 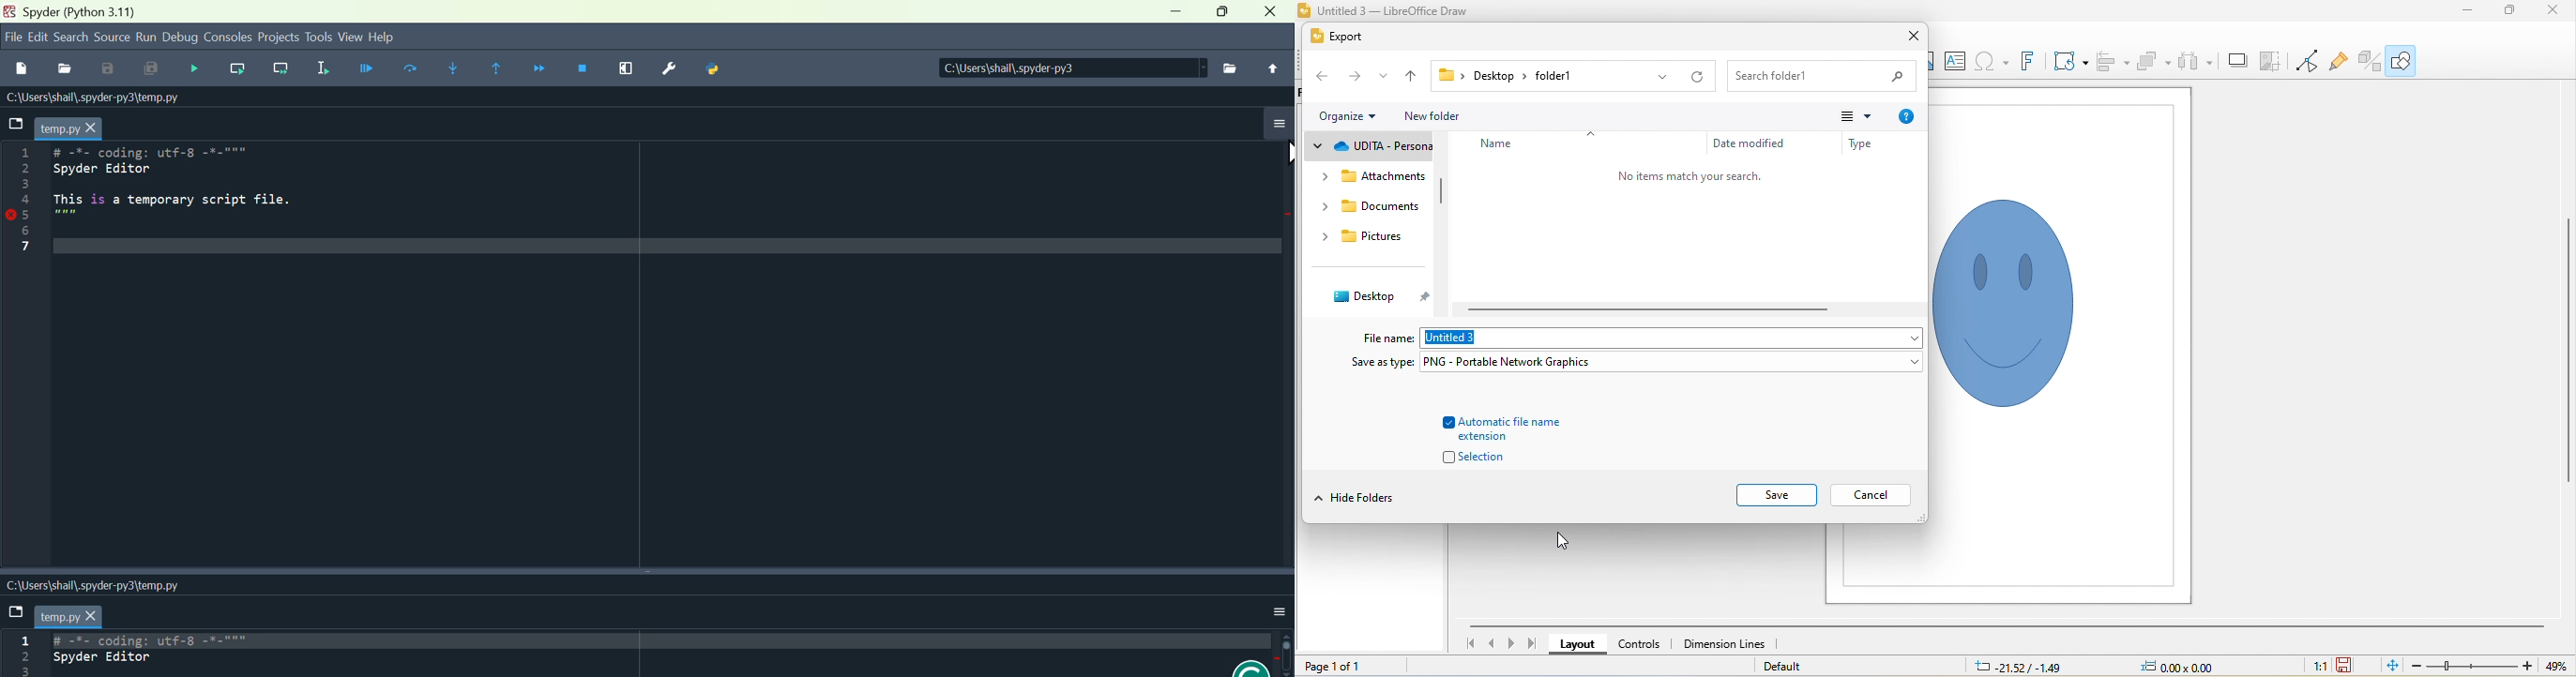 I want to click on spyder (Python 3.11), so click(x=84, y=12).